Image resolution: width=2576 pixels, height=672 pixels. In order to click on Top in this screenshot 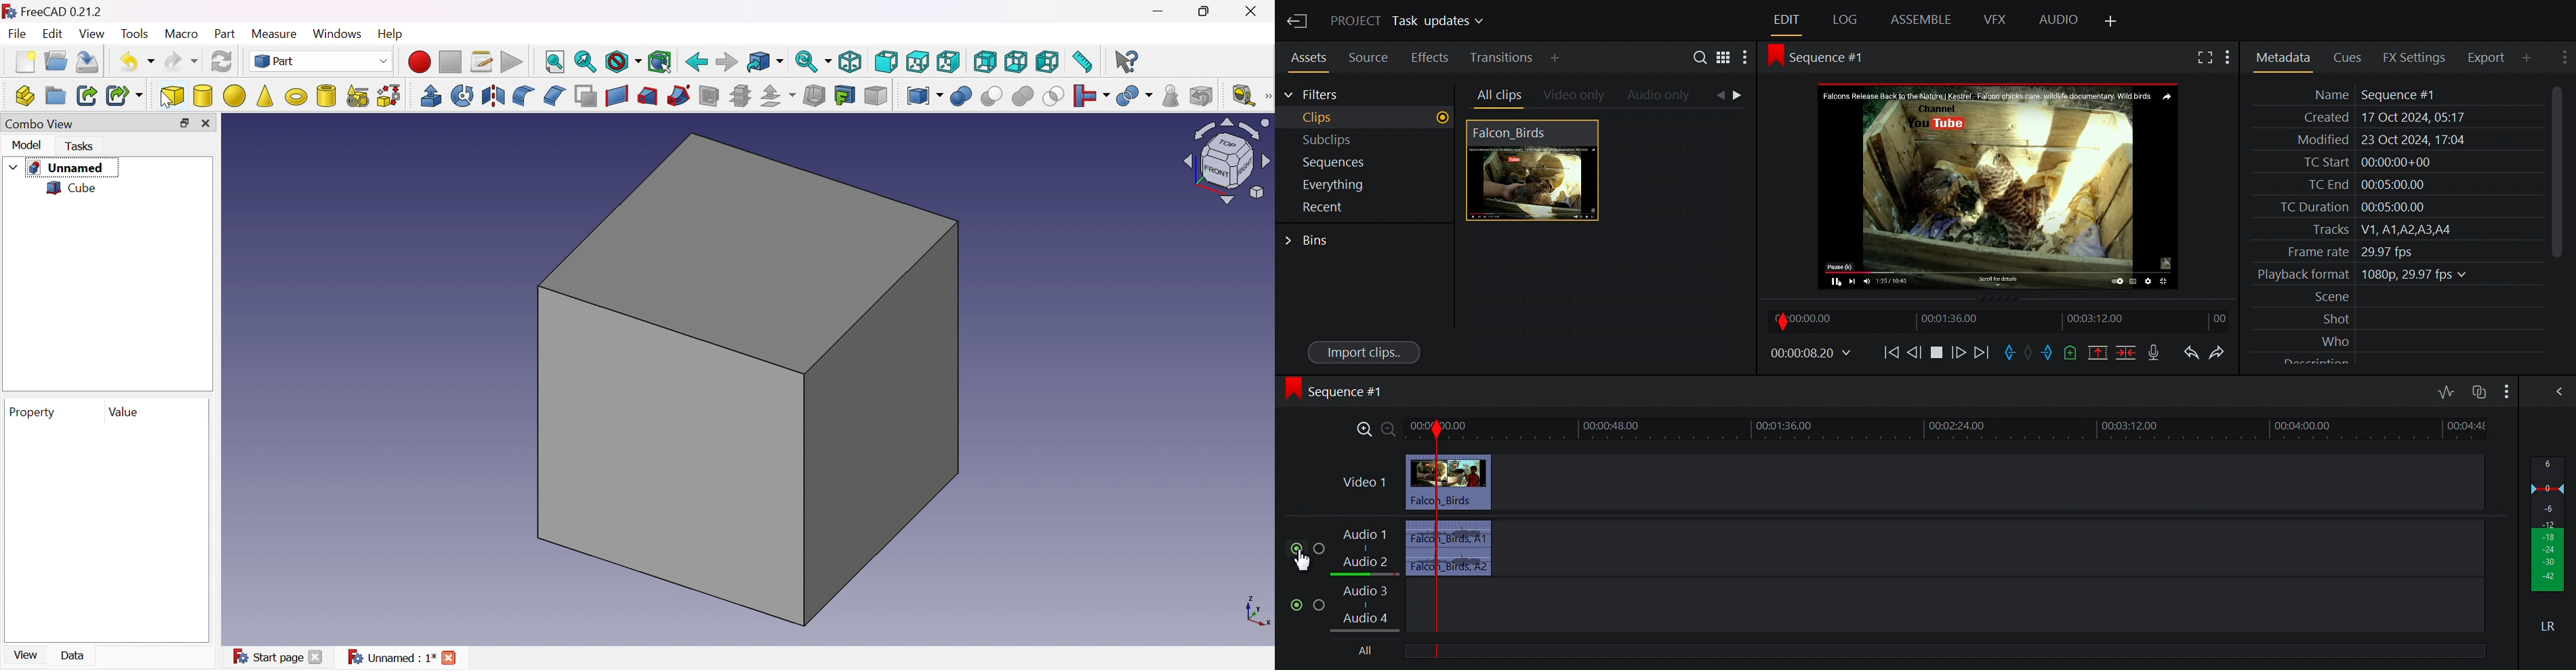, I will do `click(917, 62)`.